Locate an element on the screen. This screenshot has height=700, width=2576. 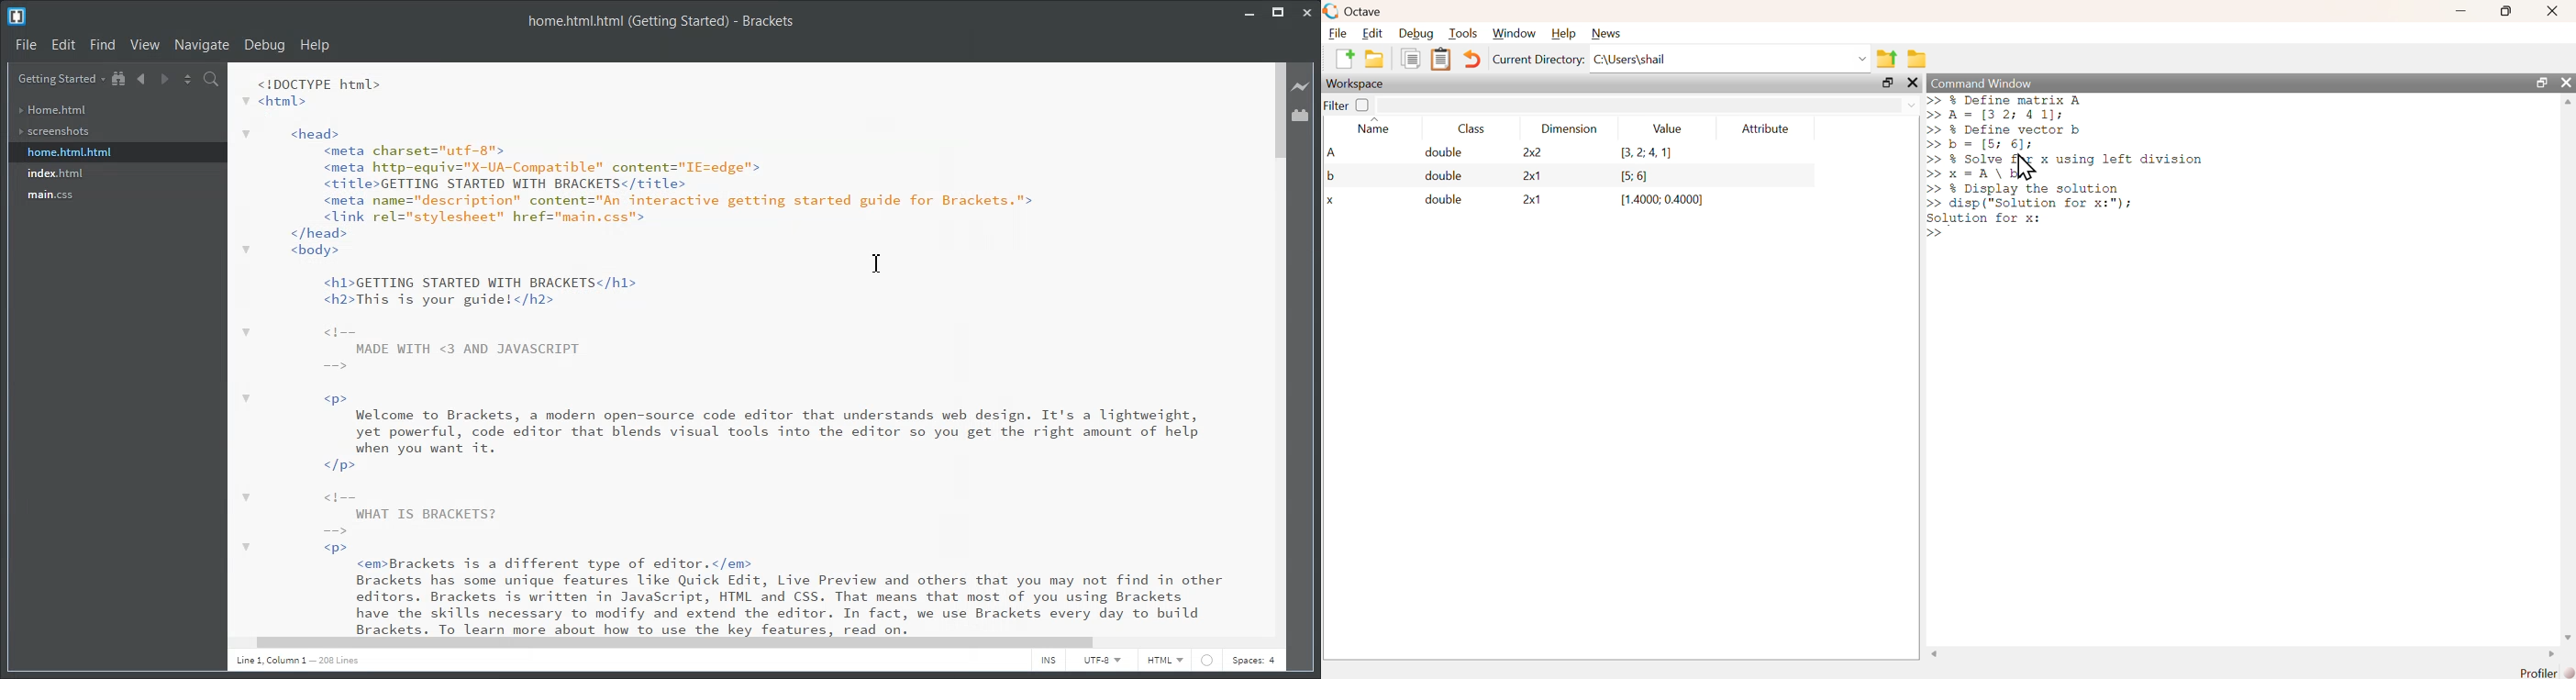
off is located at coordinates (1362, 105).